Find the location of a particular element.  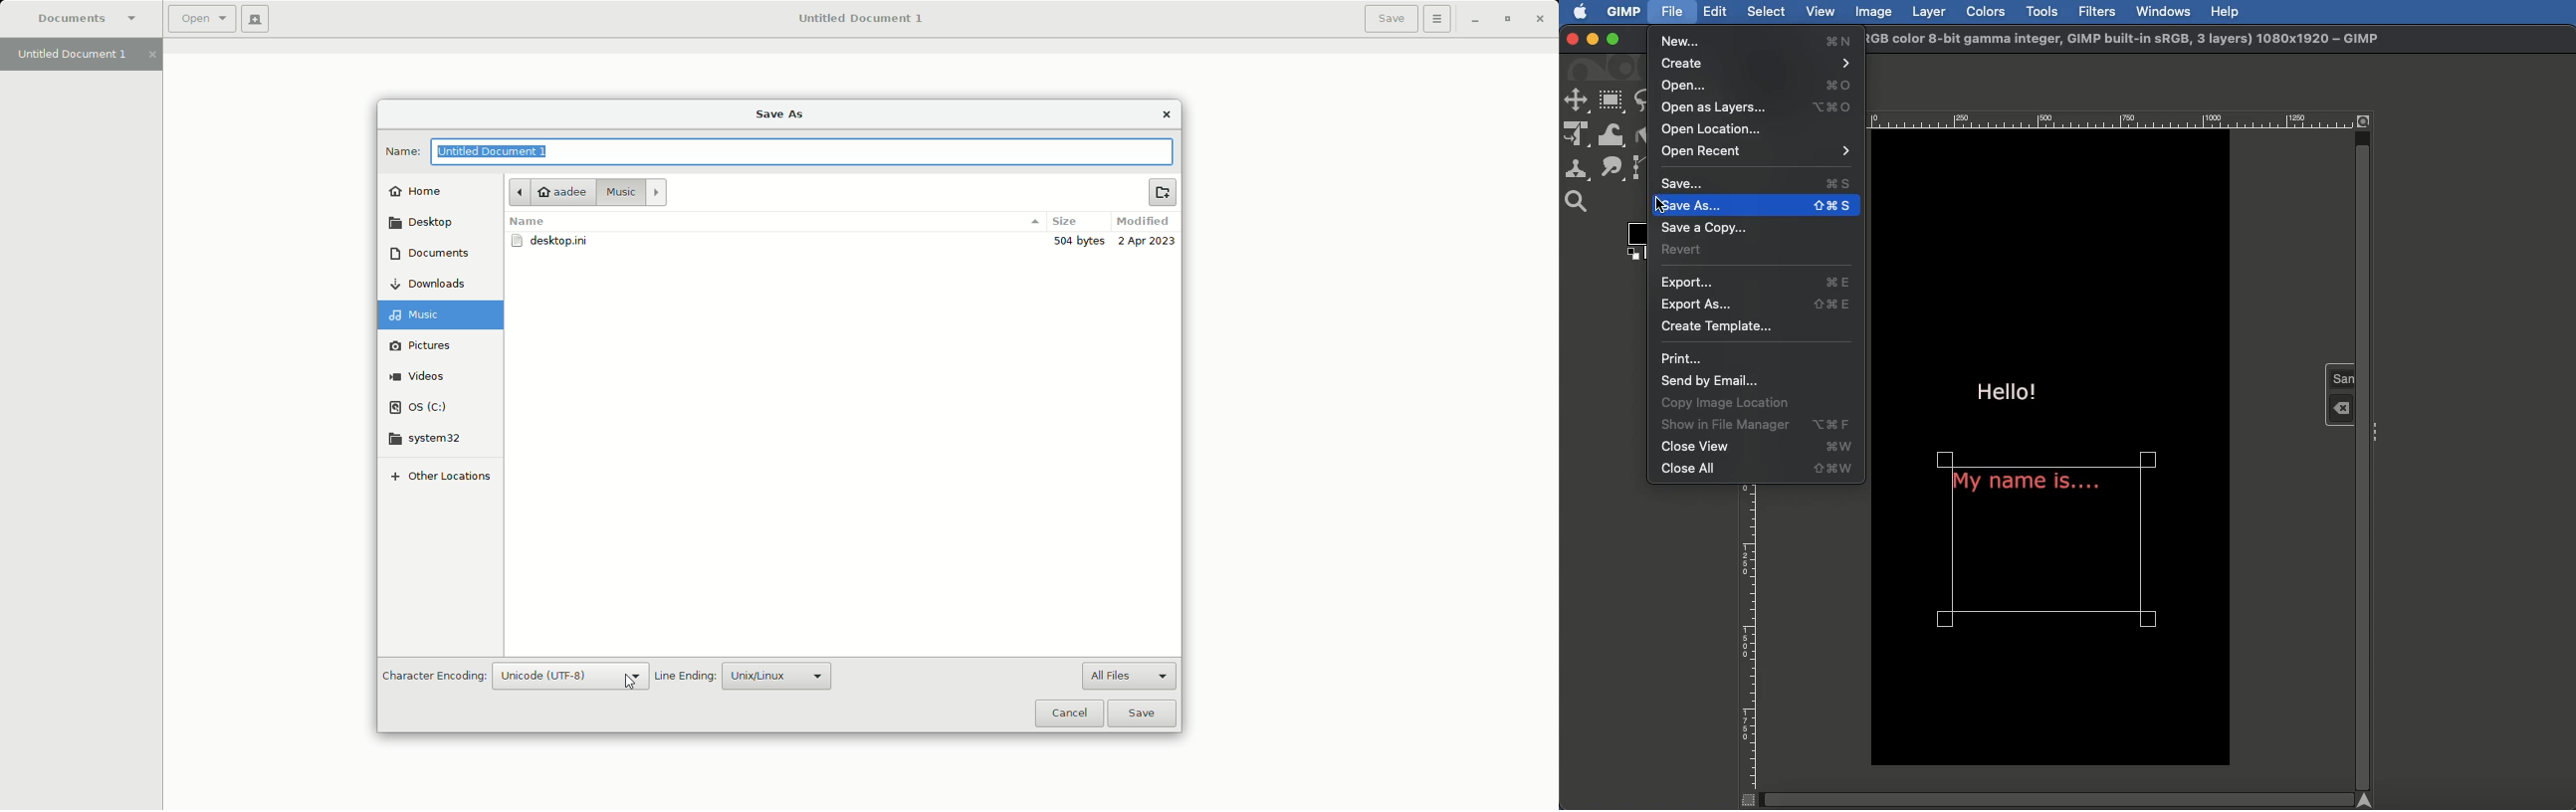

cursor is located at coordinates (1658, 206).